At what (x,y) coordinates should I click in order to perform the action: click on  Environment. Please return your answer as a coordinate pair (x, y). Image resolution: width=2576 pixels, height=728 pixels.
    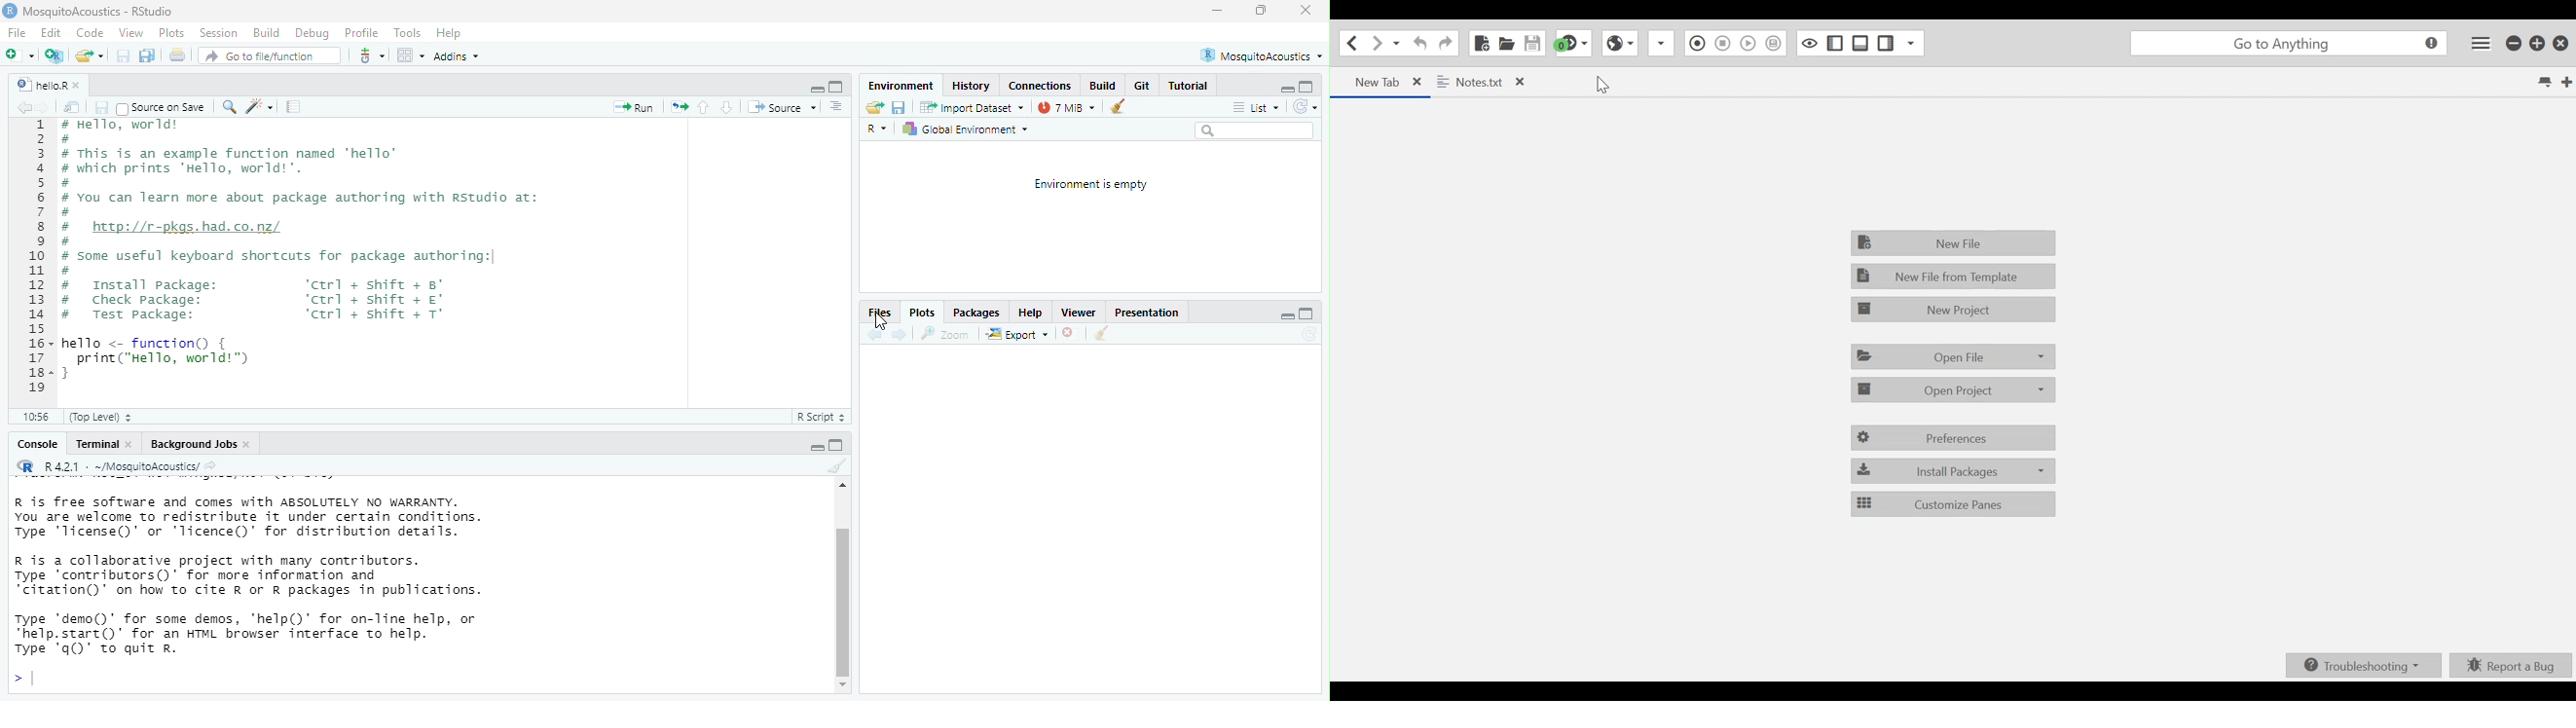
    Looking at the image, I should click on (902, 85).